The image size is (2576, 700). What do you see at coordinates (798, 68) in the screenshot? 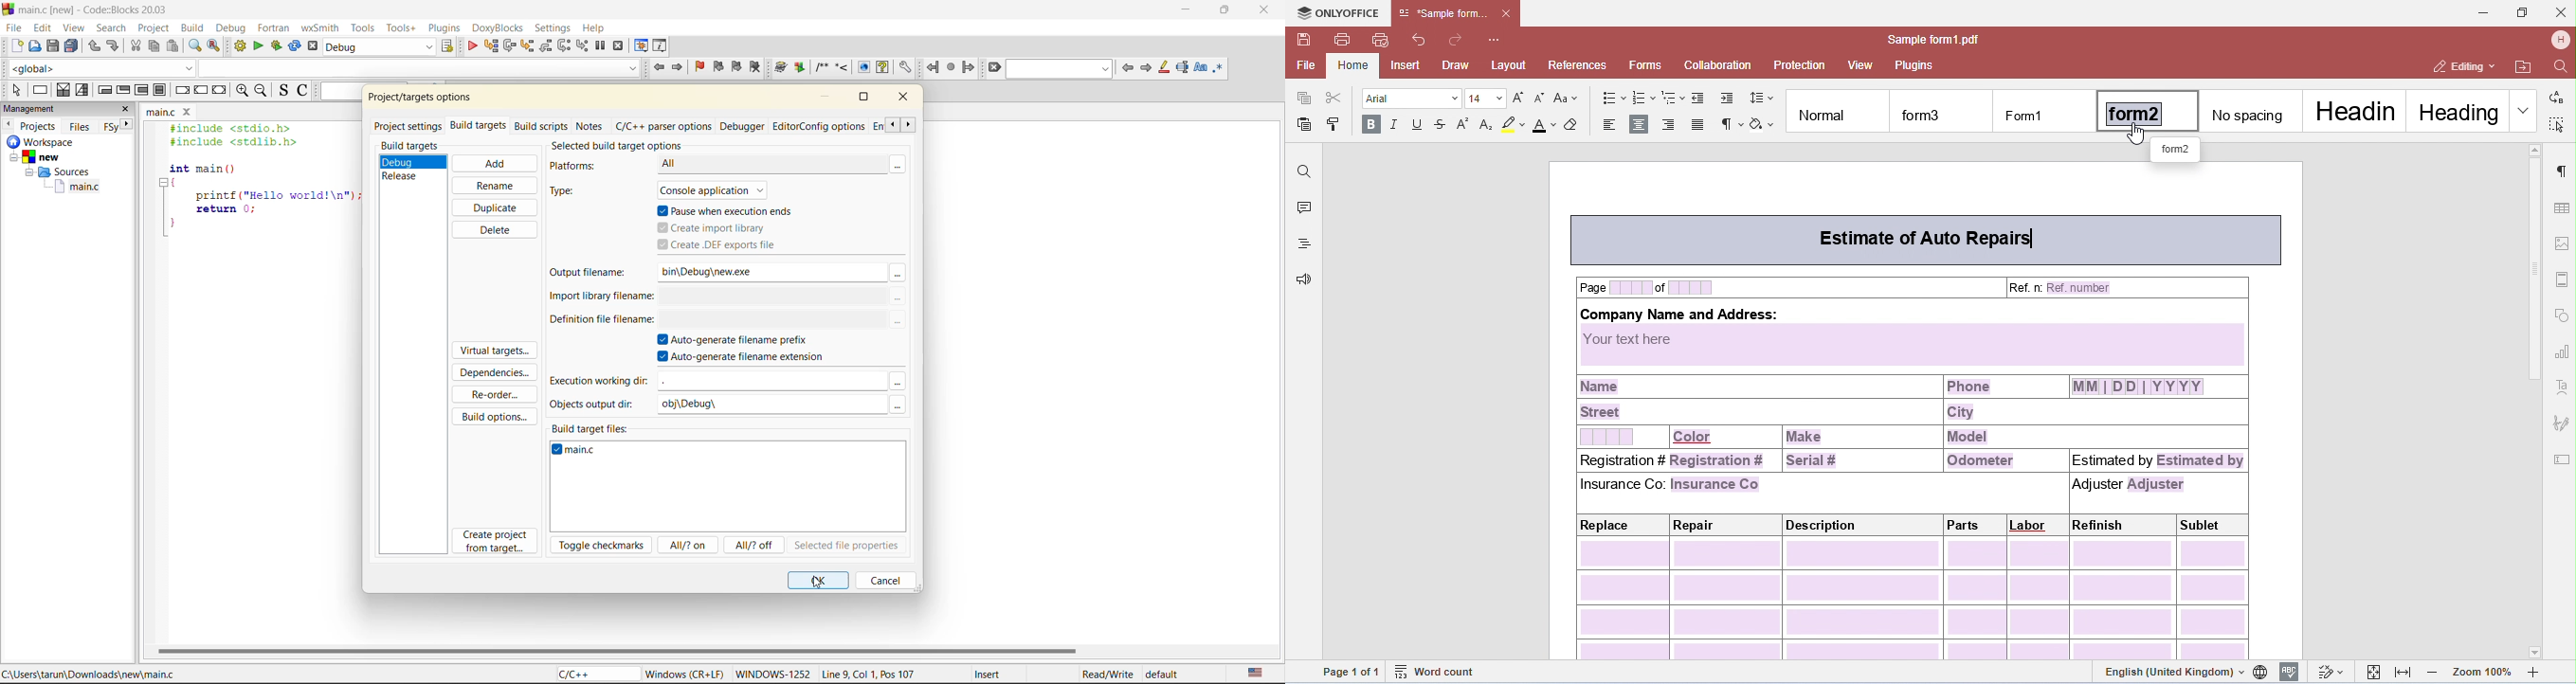
I see `Extract documentation for the current project` at bounding box center [798, 68].